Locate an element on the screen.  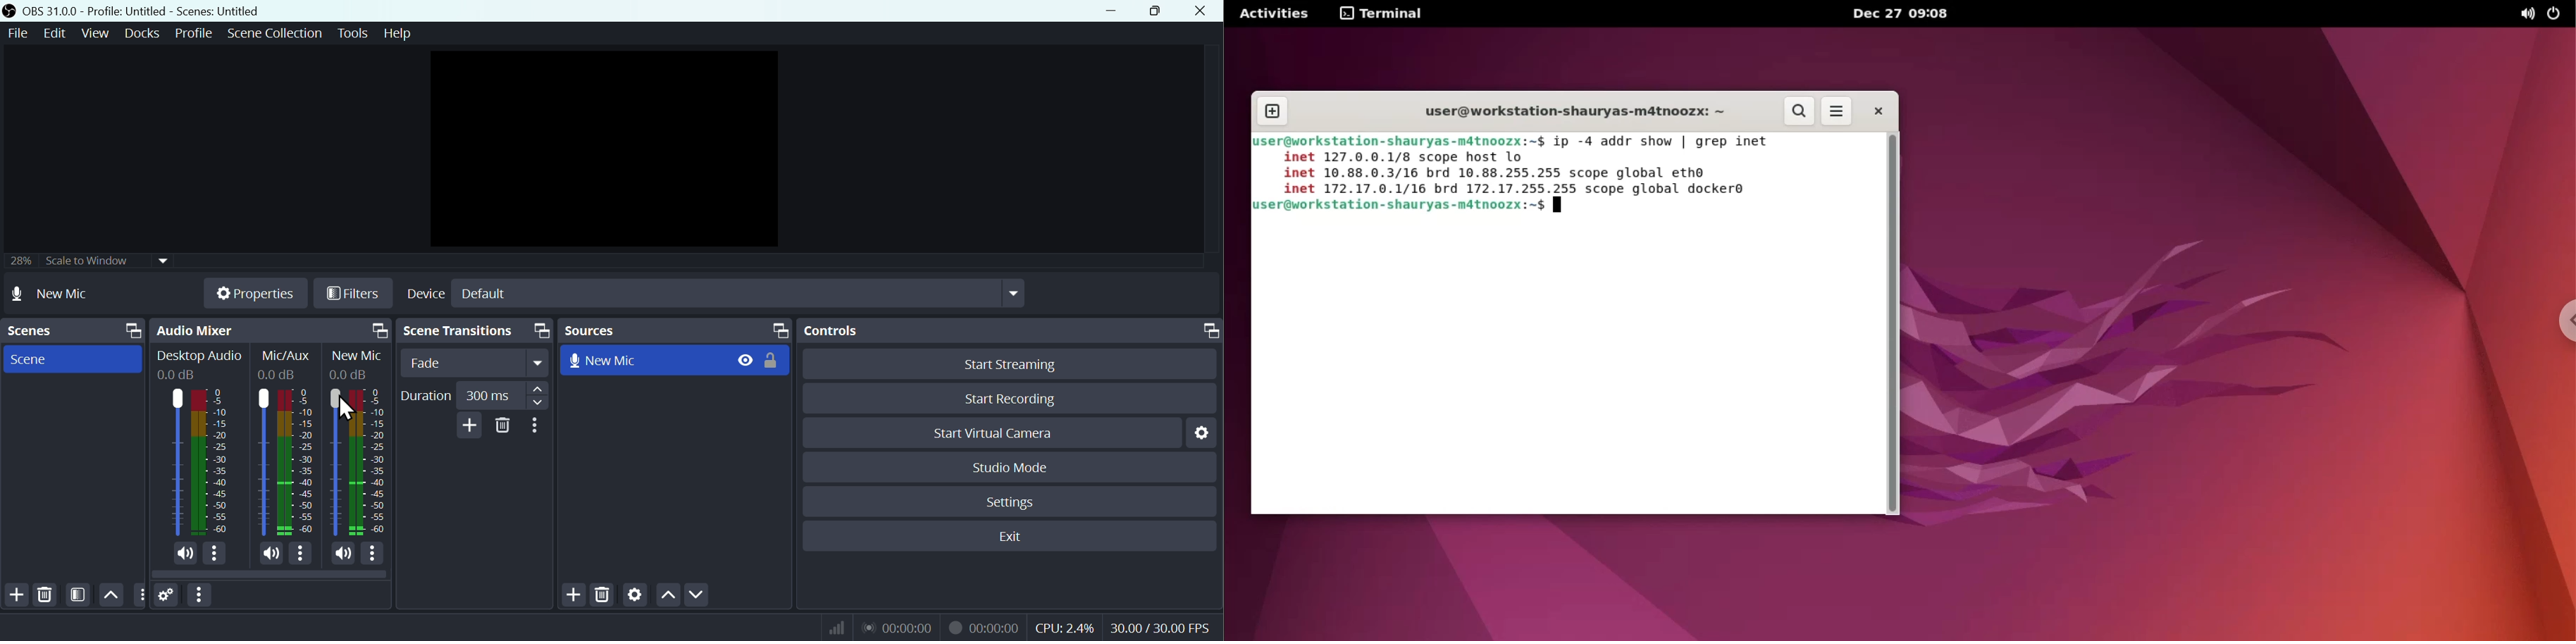
Scenes is located at coordinates (72, 331).